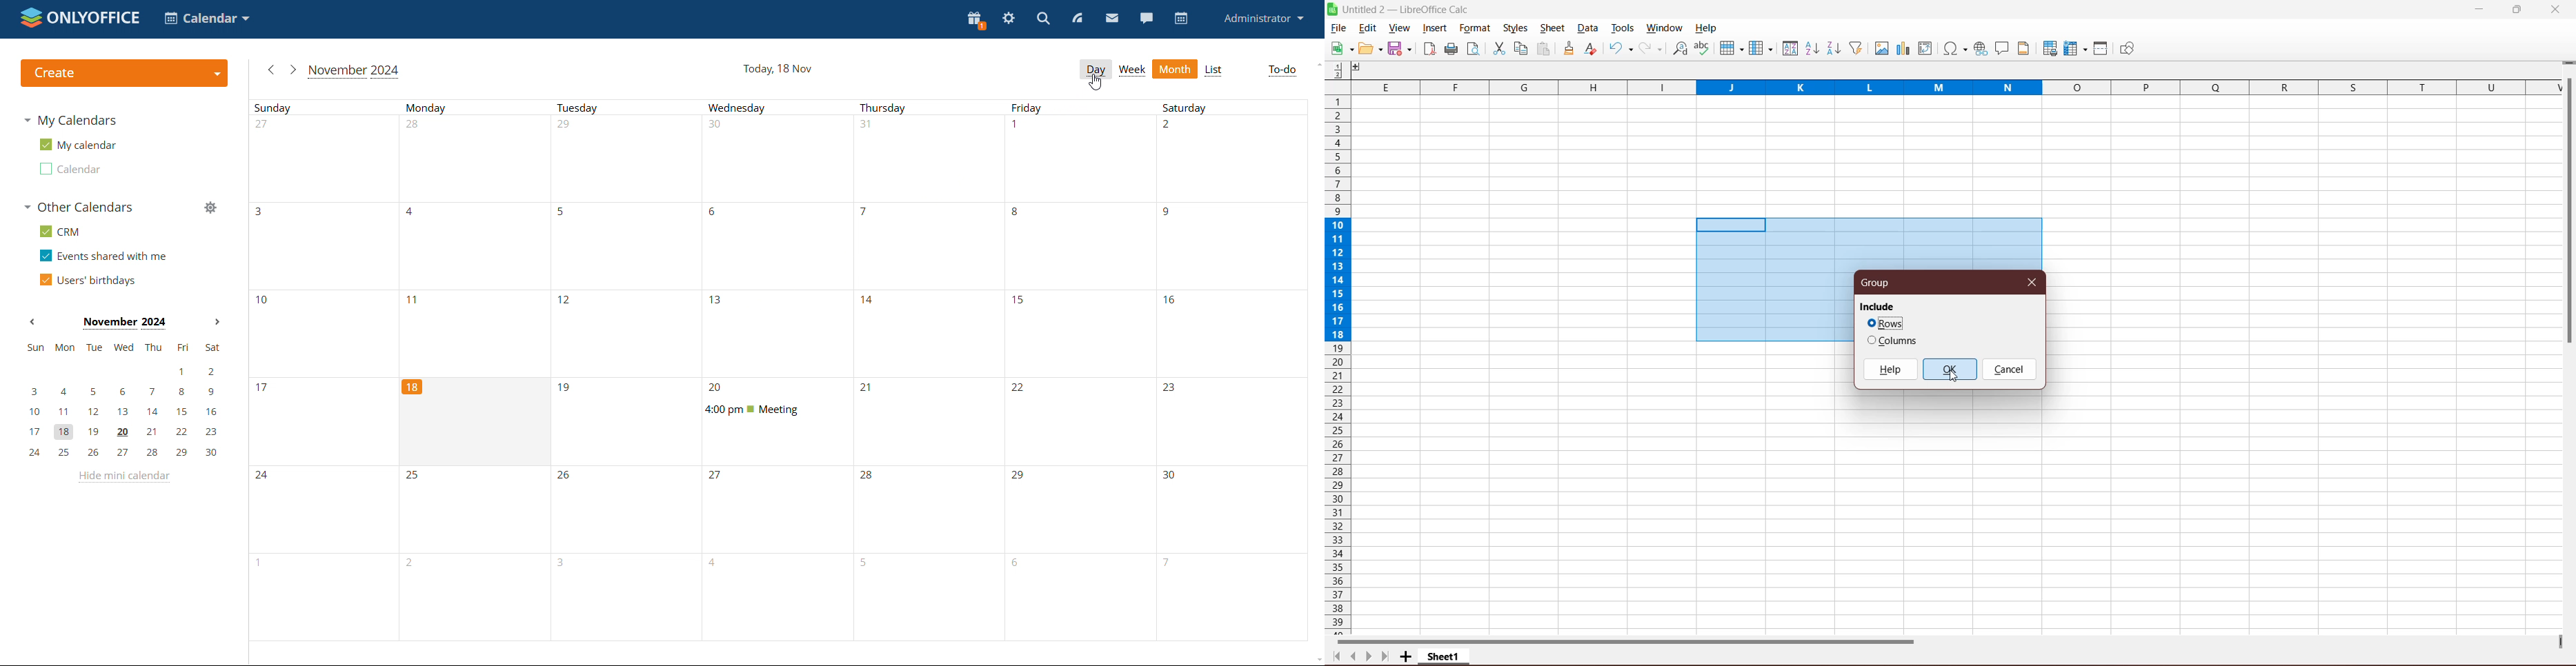  What do you see at coordinates (2481, 9) in the screenshot?
I see `Minimize` at bounding box center [2481, 9].